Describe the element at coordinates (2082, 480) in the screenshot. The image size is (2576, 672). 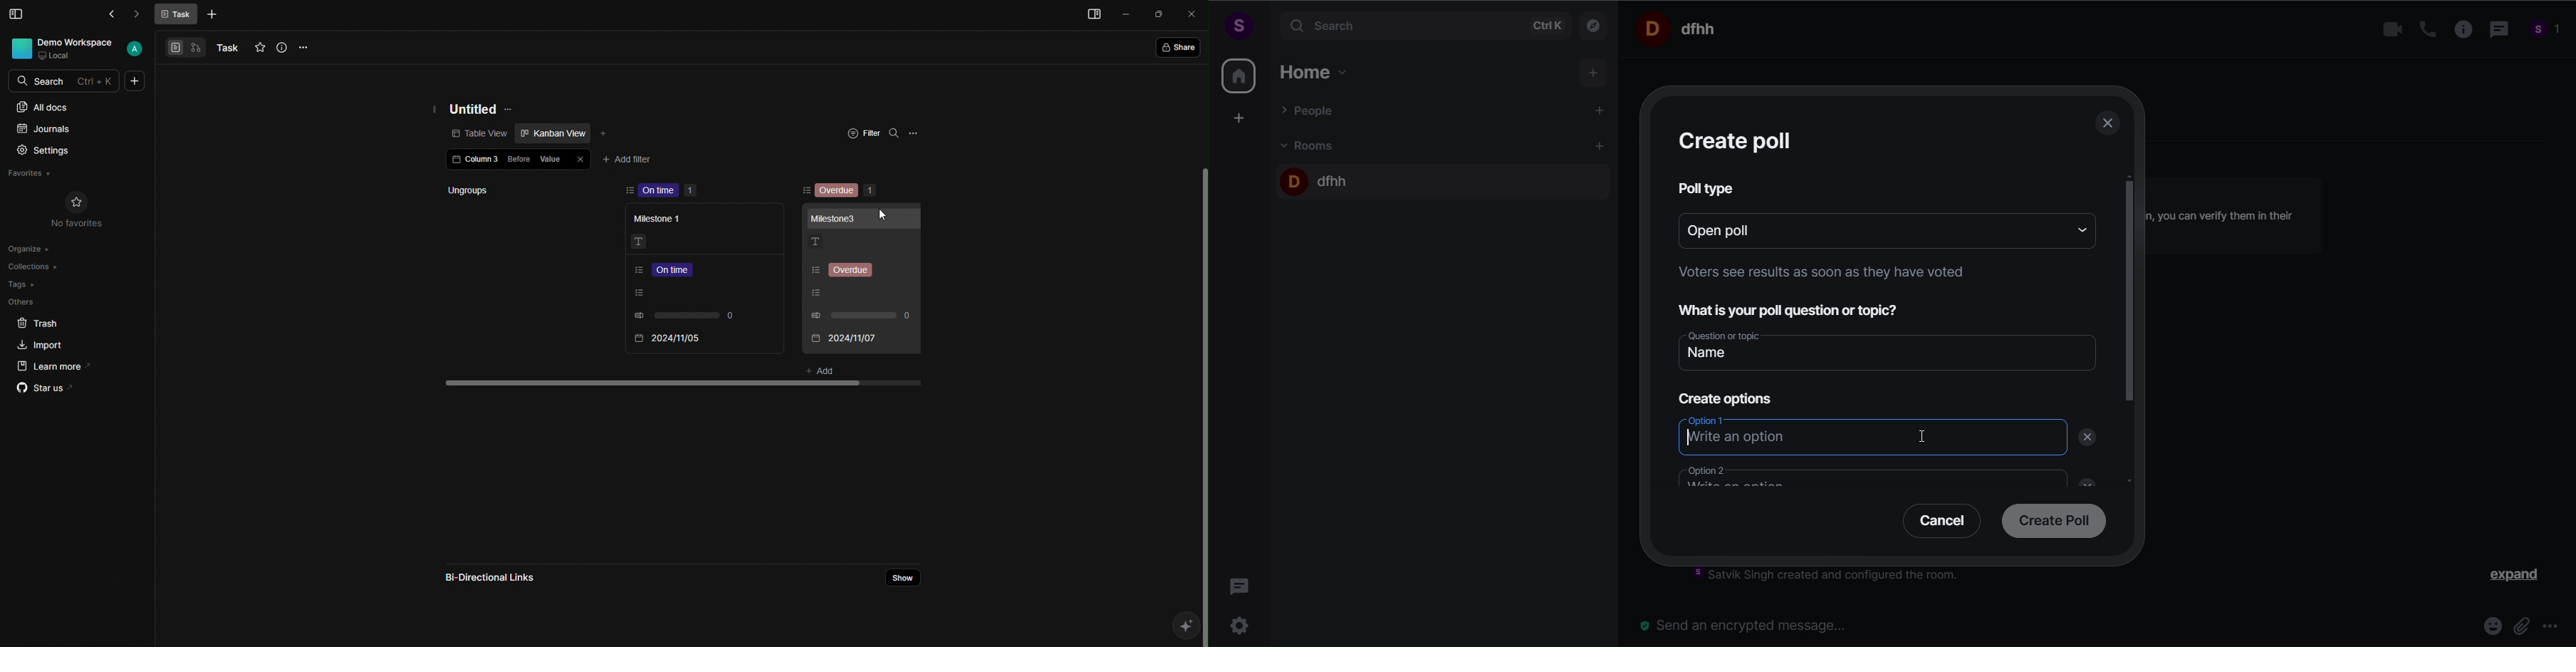
I see `close` at that location.